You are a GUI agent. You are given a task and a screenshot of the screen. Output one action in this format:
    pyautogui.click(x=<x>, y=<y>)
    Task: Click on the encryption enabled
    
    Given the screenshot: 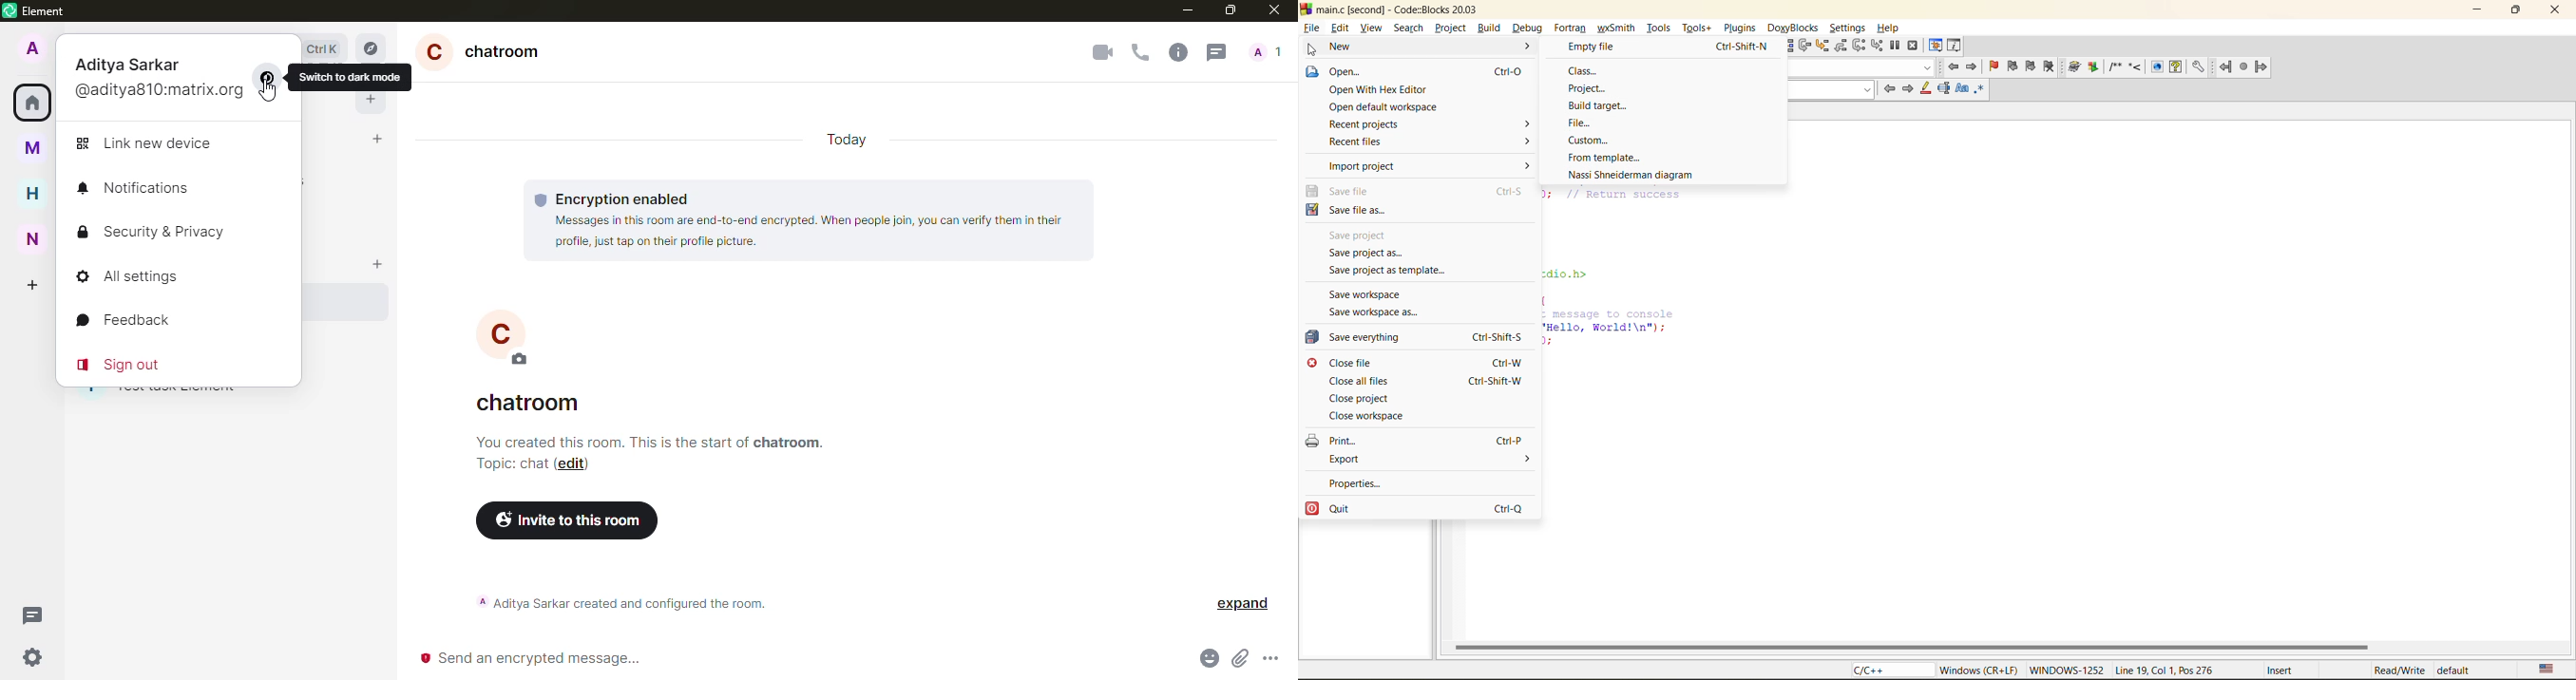 What is the action you would take?
    pyautogui.click(x=615, y=198)
    